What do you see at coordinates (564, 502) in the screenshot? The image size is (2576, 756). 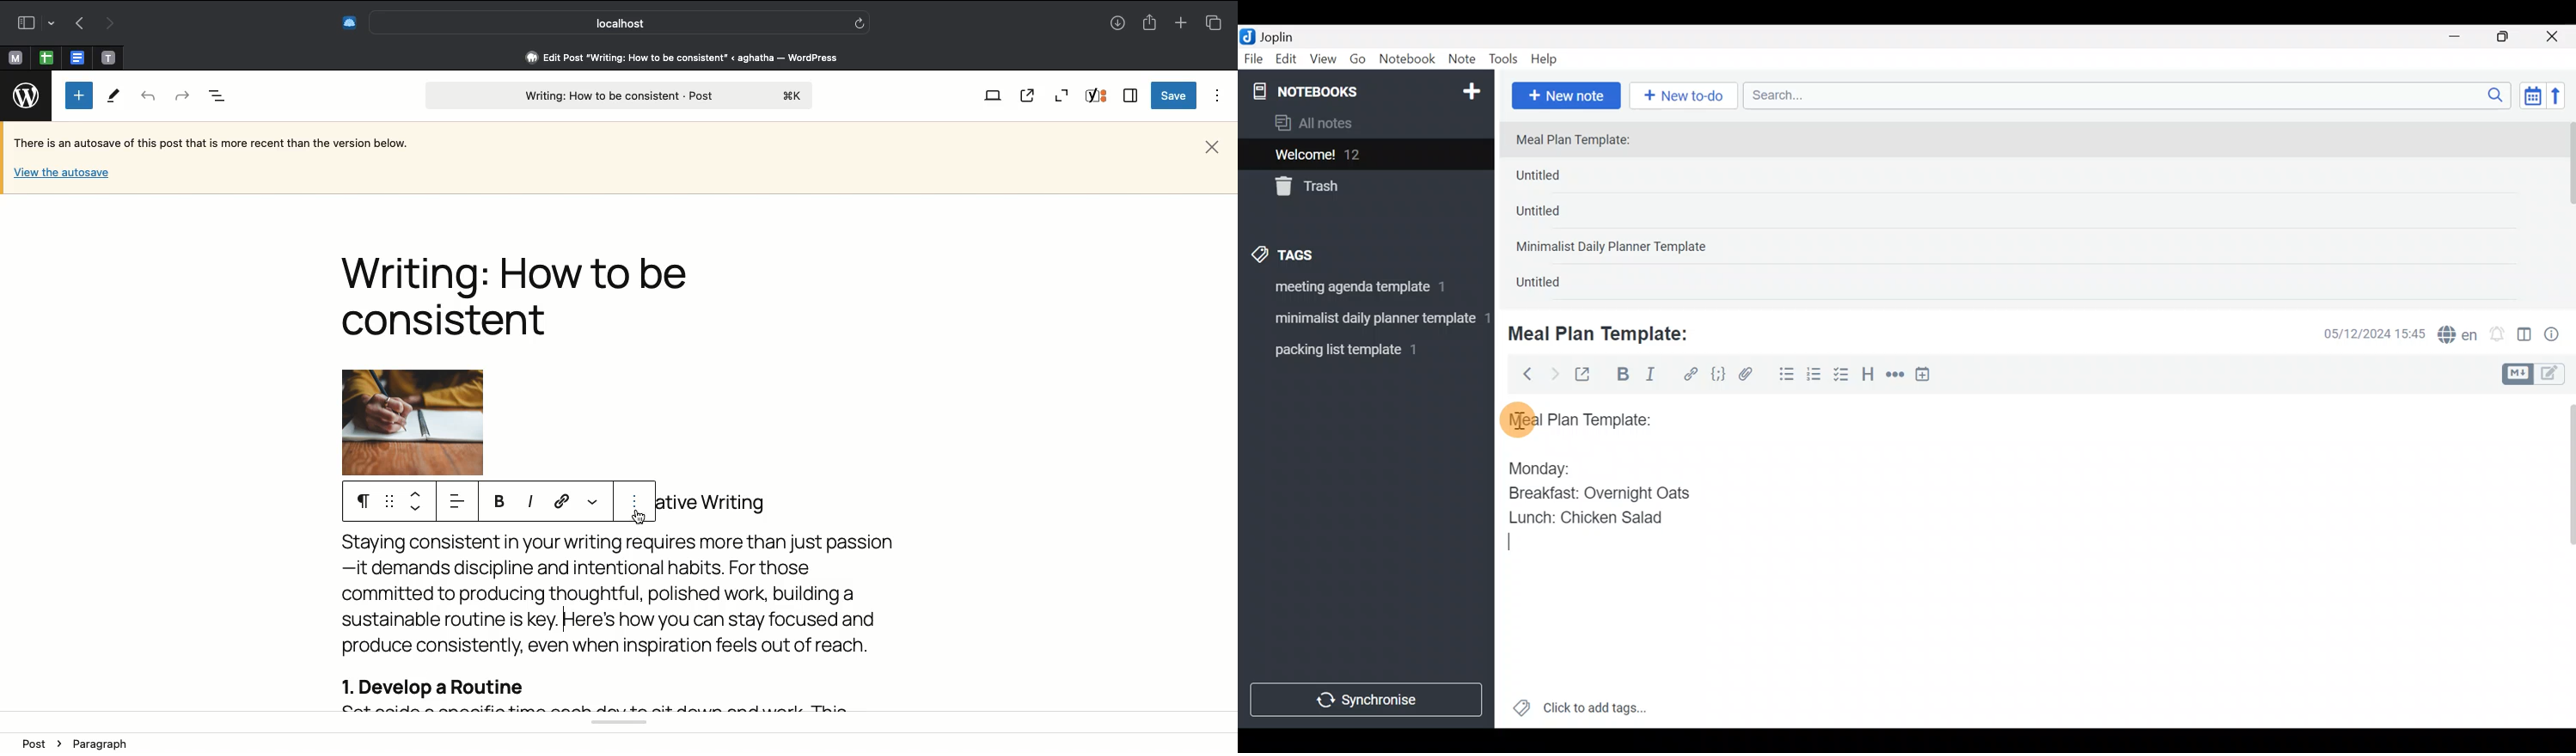 I see `Link` at bounding box center [564, 502].